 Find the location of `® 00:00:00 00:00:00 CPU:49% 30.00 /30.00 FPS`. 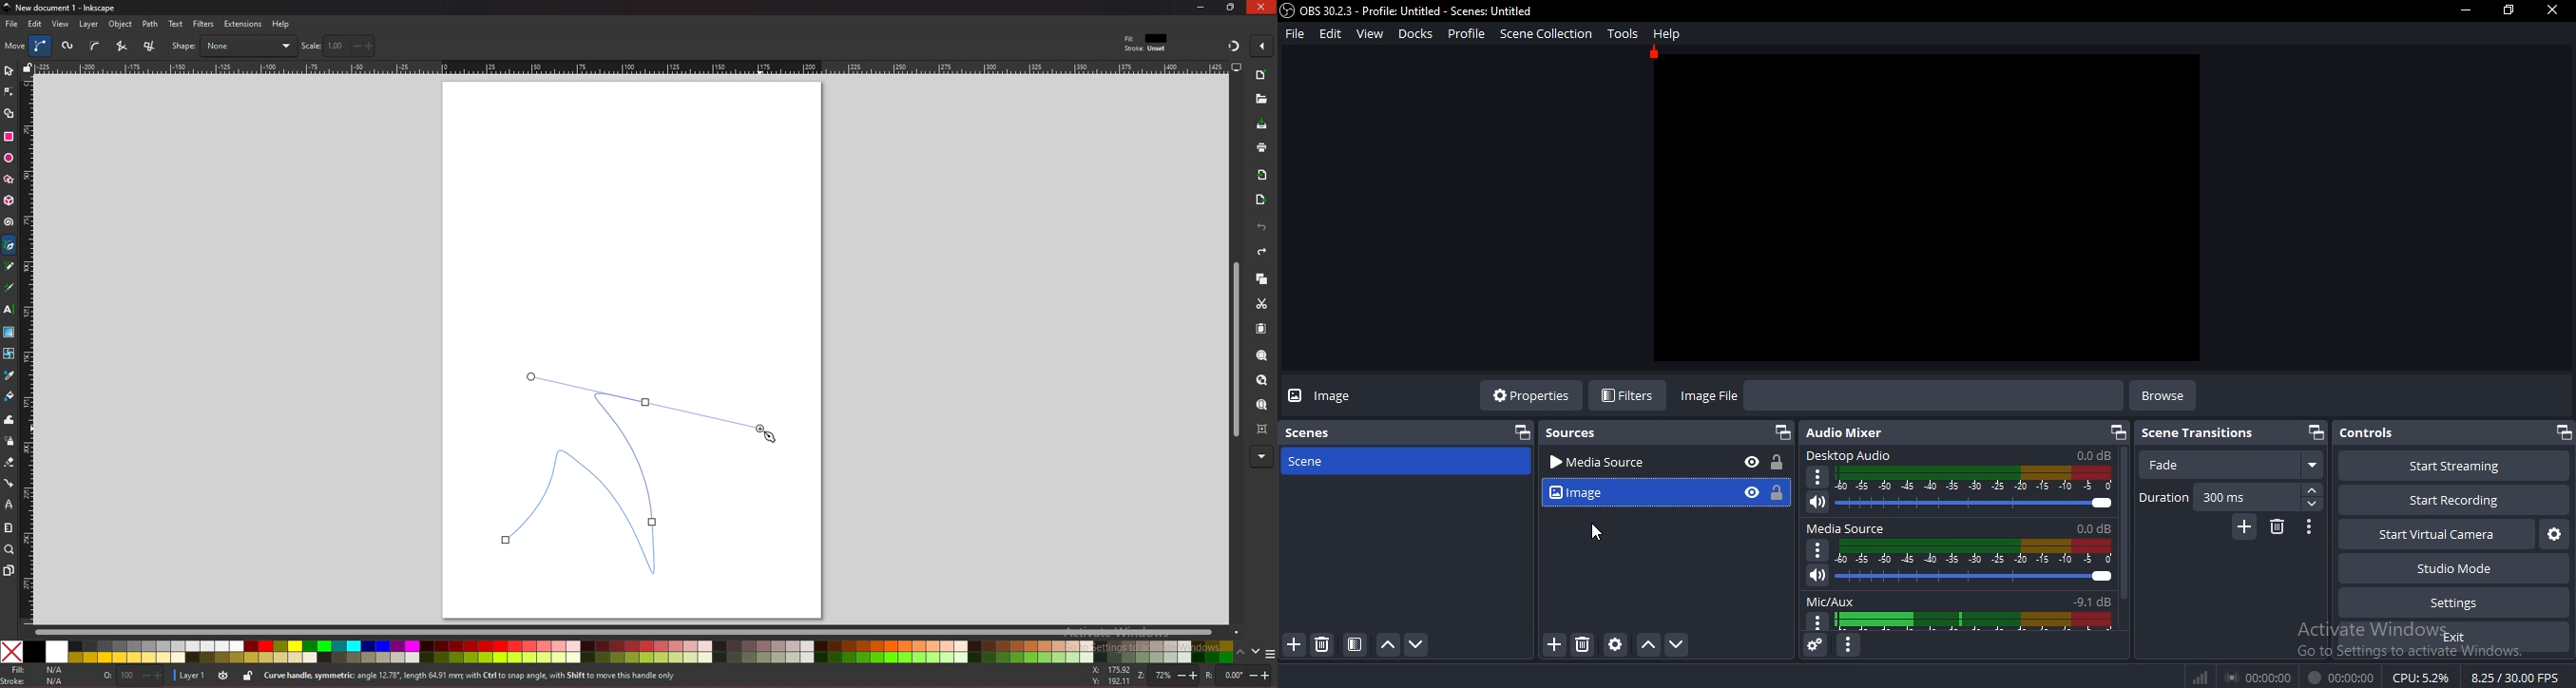

® 00:00:00 00:00:00 CPU:49% 30.00 /30.00 FPS is located at coordinates (2376, 676).